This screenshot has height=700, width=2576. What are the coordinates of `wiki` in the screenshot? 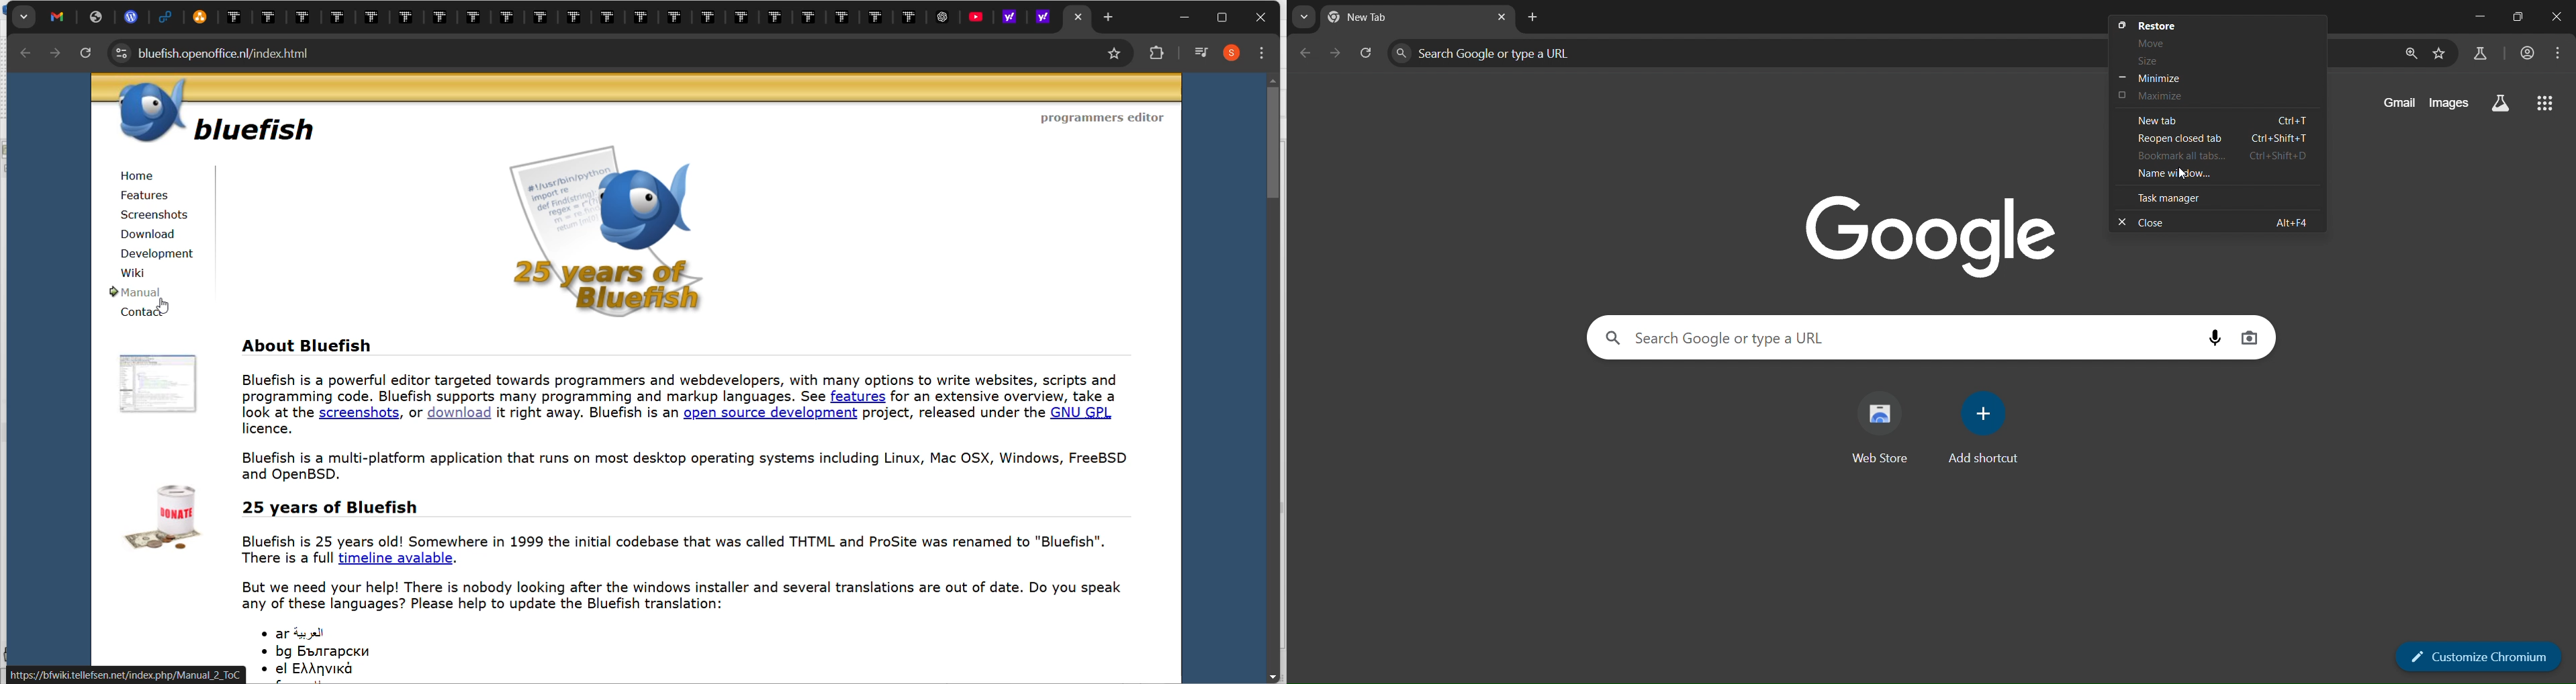 It's located at (133, 272).